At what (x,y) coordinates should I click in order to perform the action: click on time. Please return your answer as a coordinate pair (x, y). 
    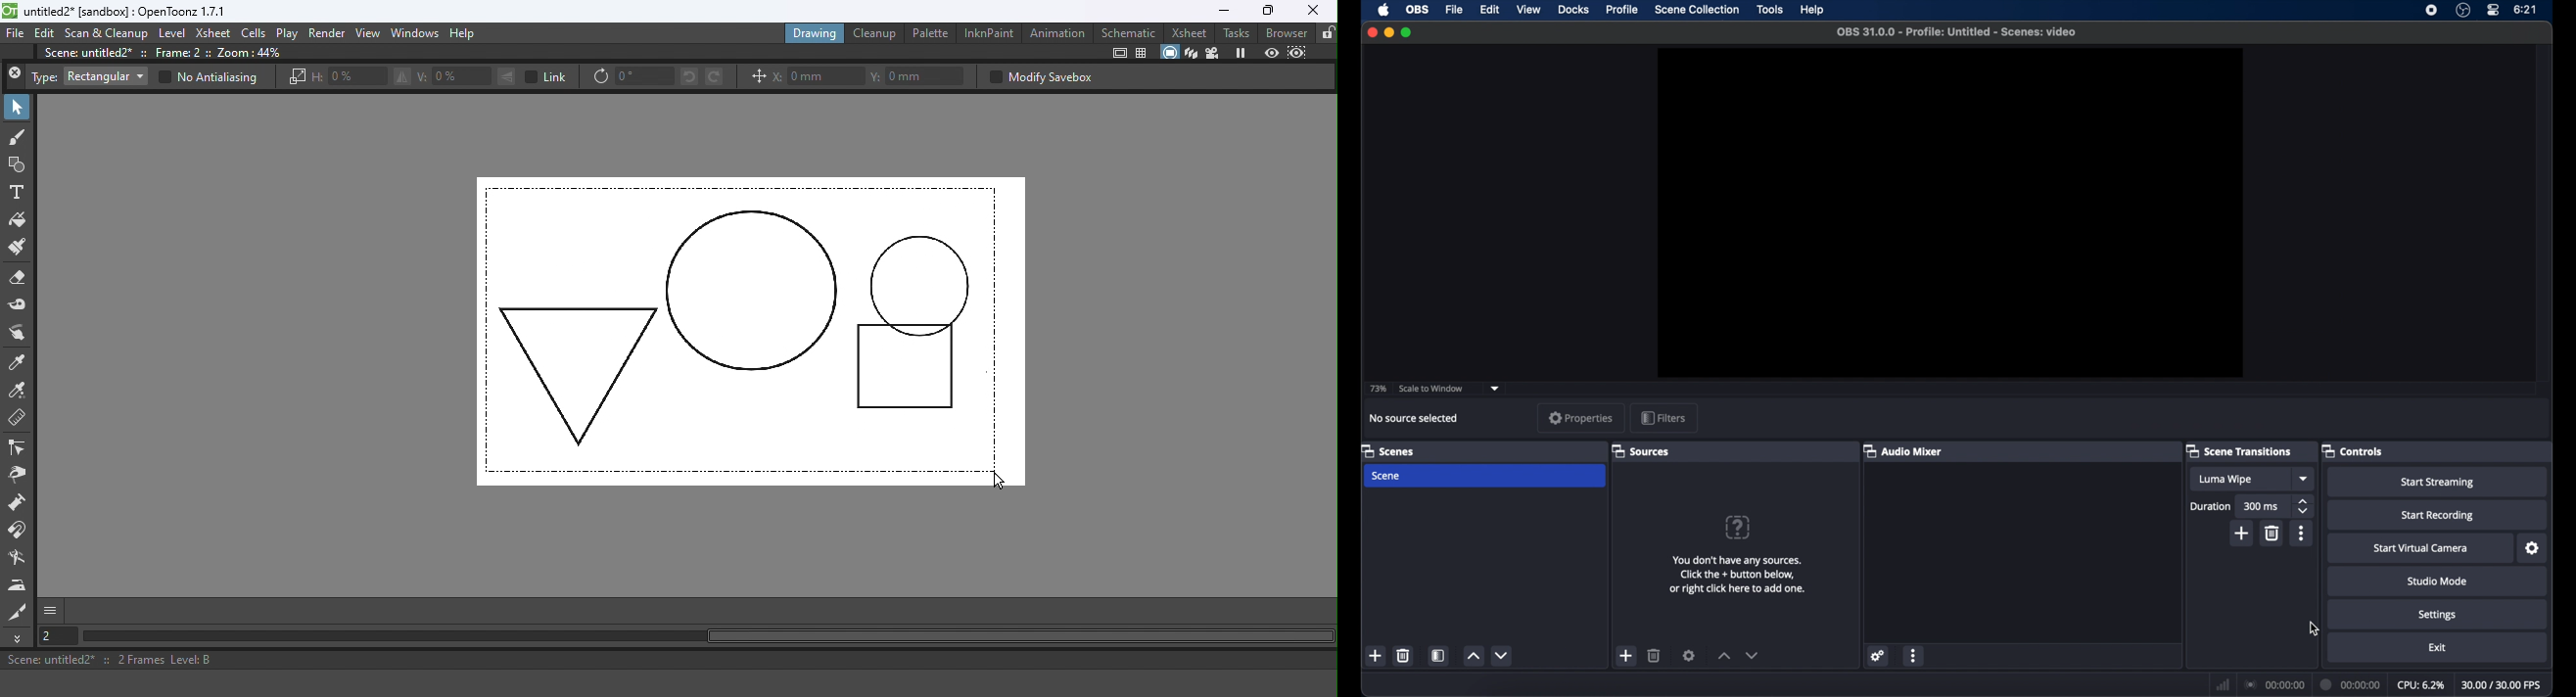
    Looking at the image, I should click on (2526, 10).